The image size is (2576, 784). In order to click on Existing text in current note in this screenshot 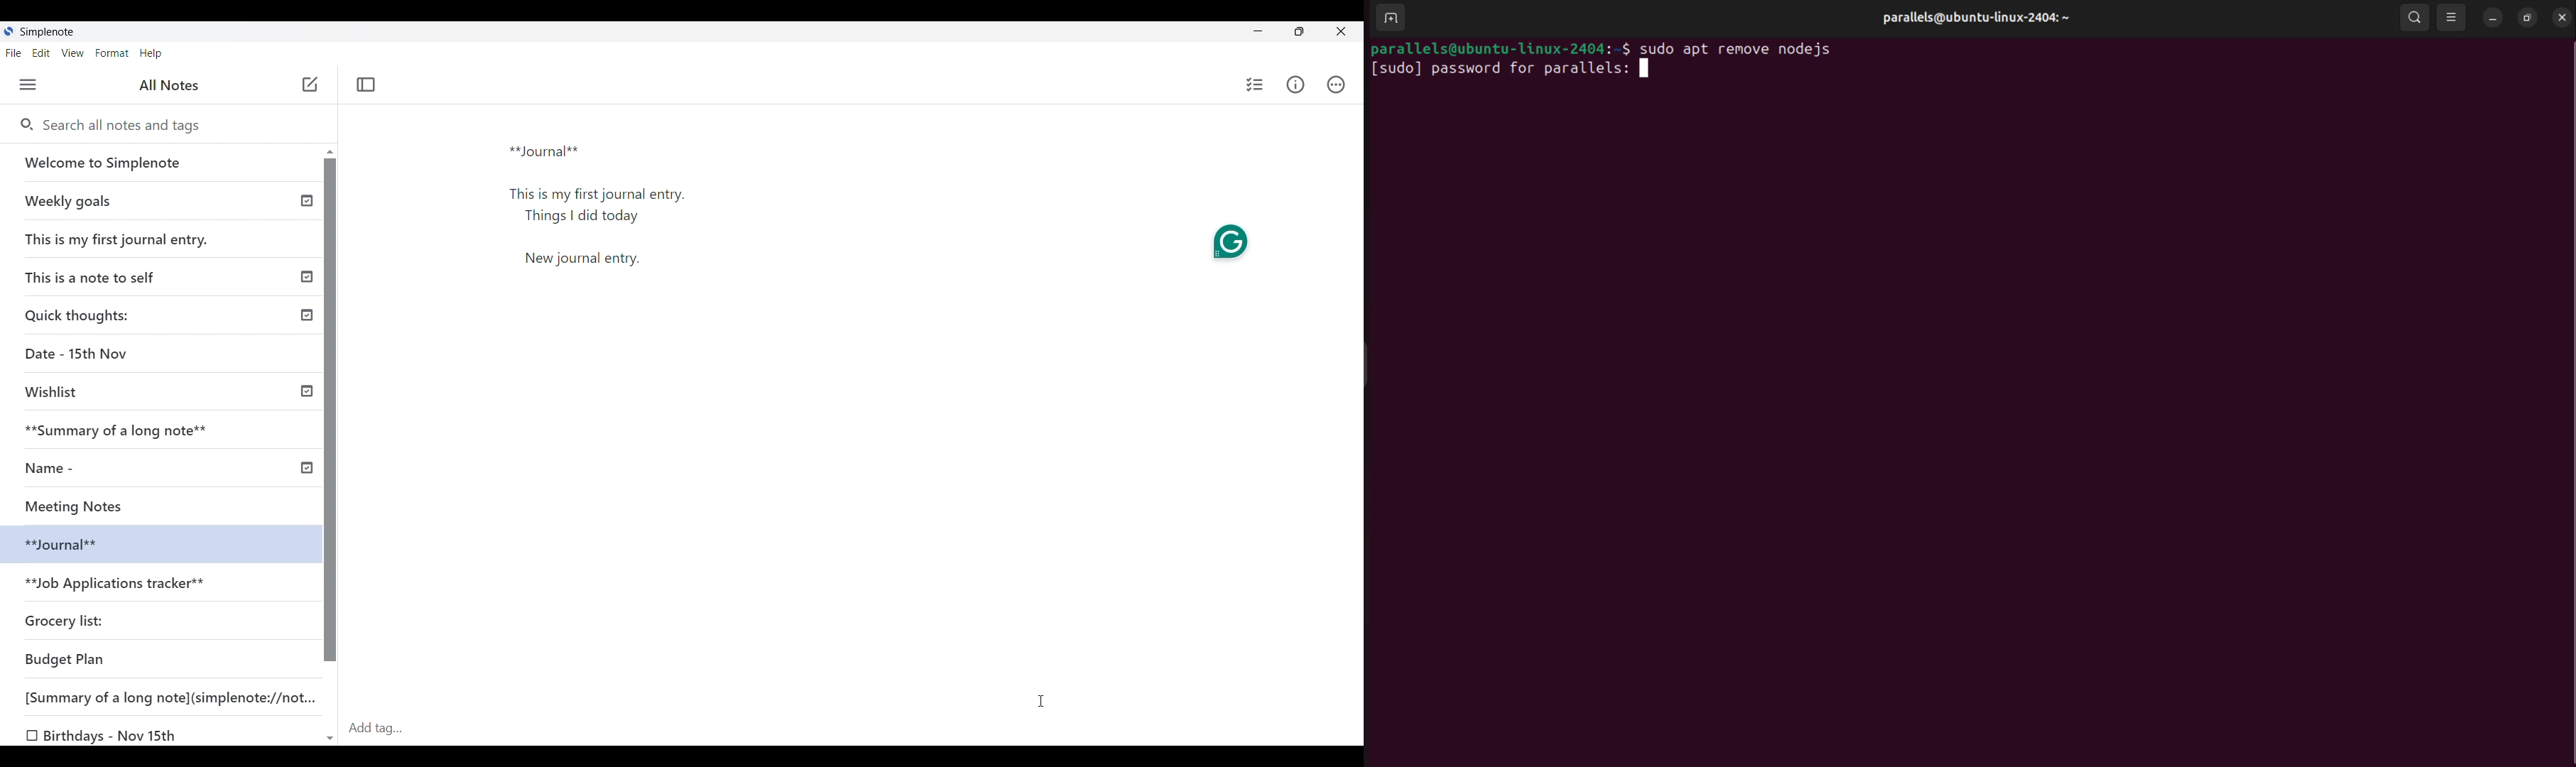, I will do `click(606, 211)`.